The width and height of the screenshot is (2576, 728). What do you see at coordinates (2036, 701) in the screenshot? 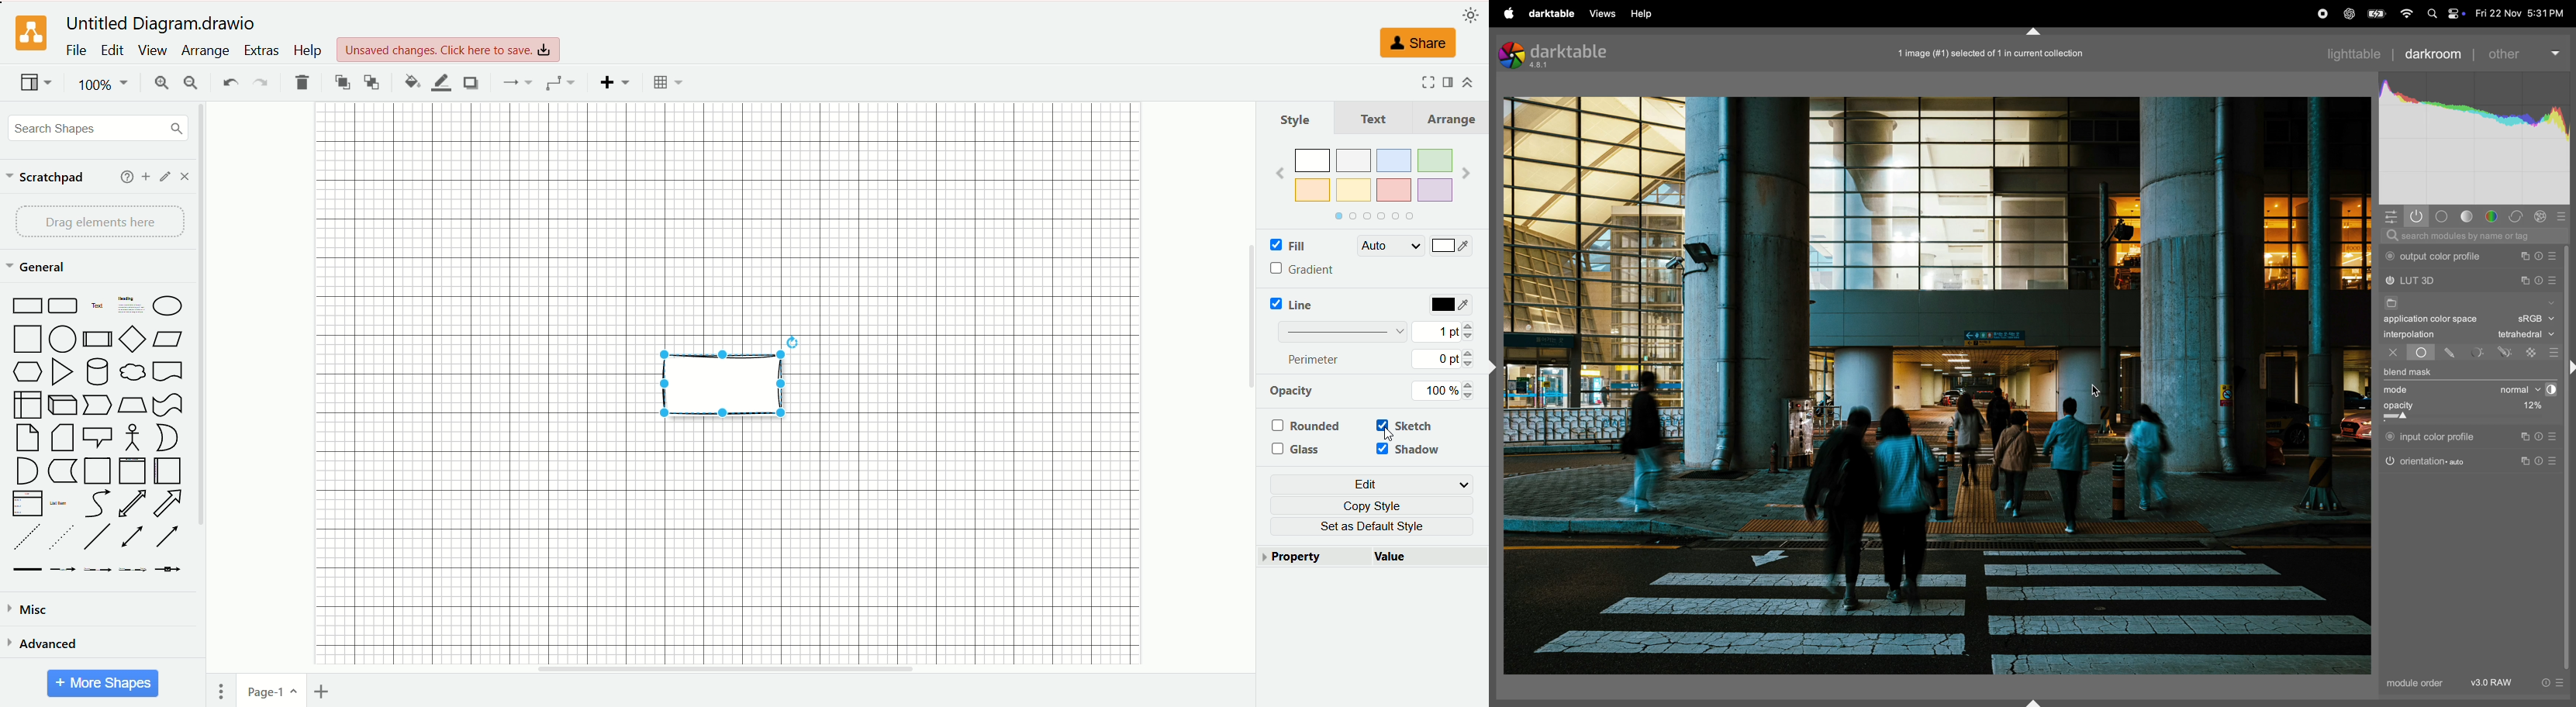
I see `shift+ctrl+b` at bounding box center [2036, 701].